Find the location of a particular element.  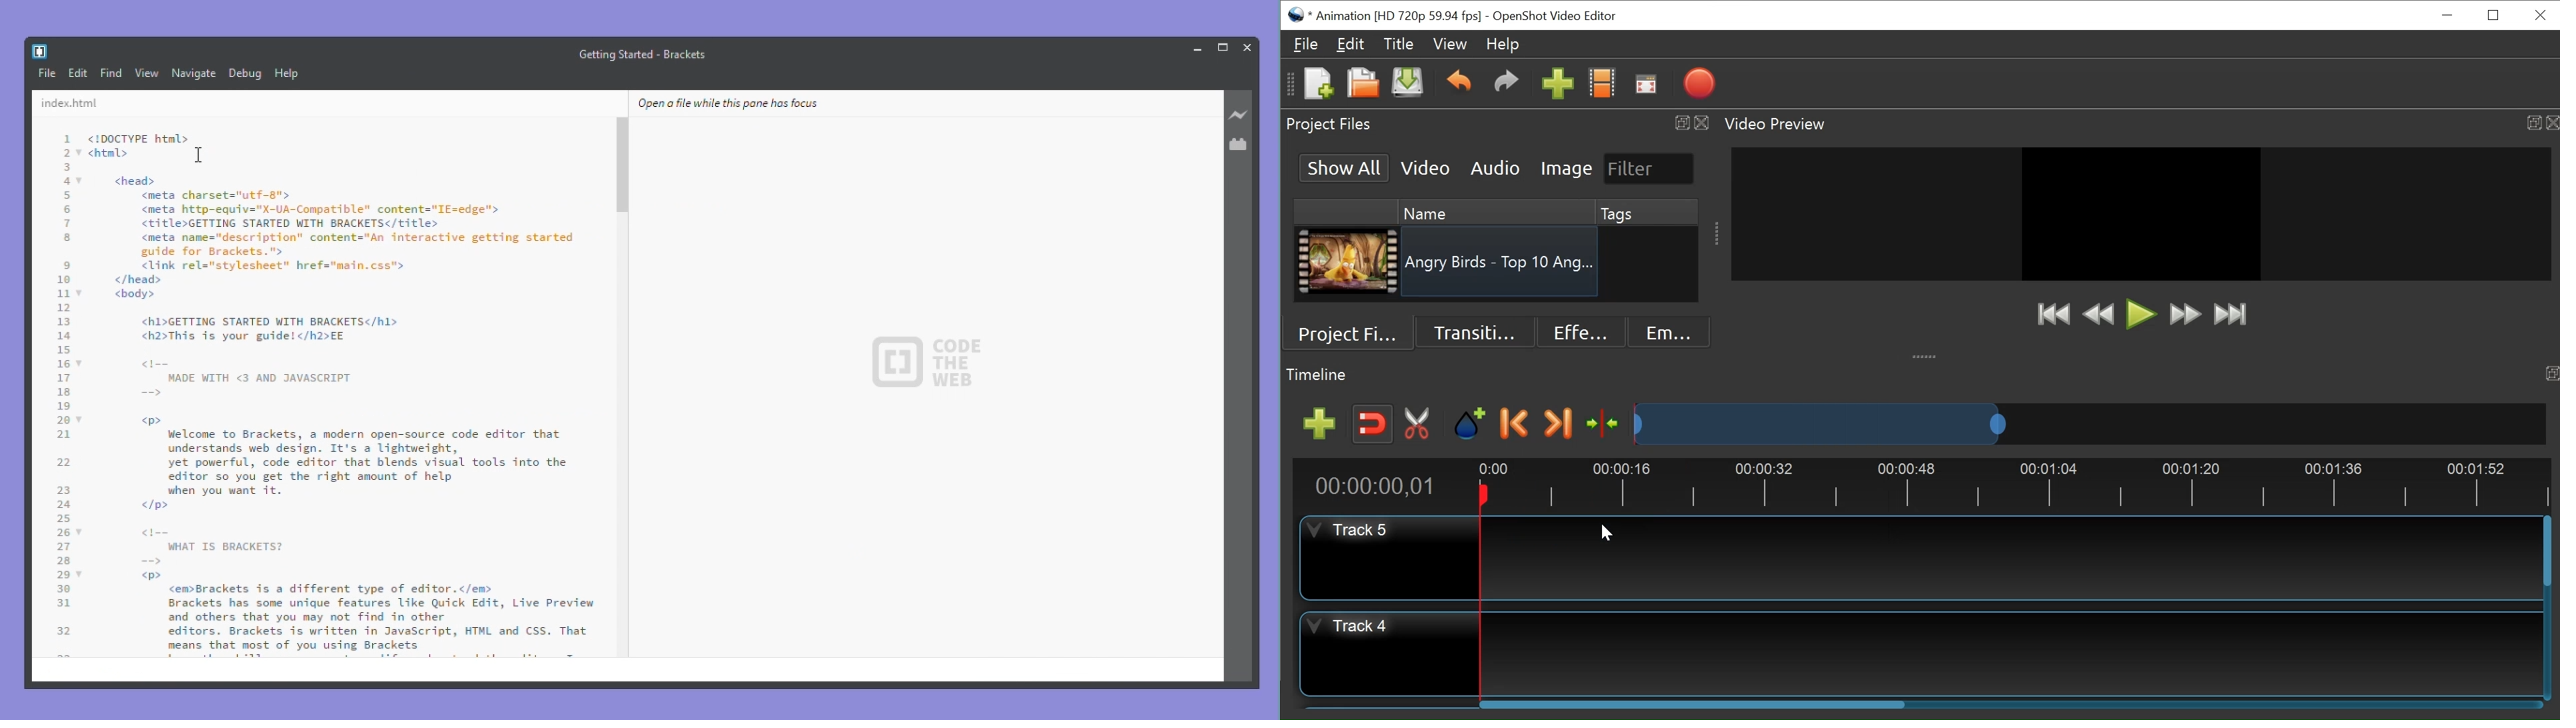

Maximize is located at coordinates (1679, 123).